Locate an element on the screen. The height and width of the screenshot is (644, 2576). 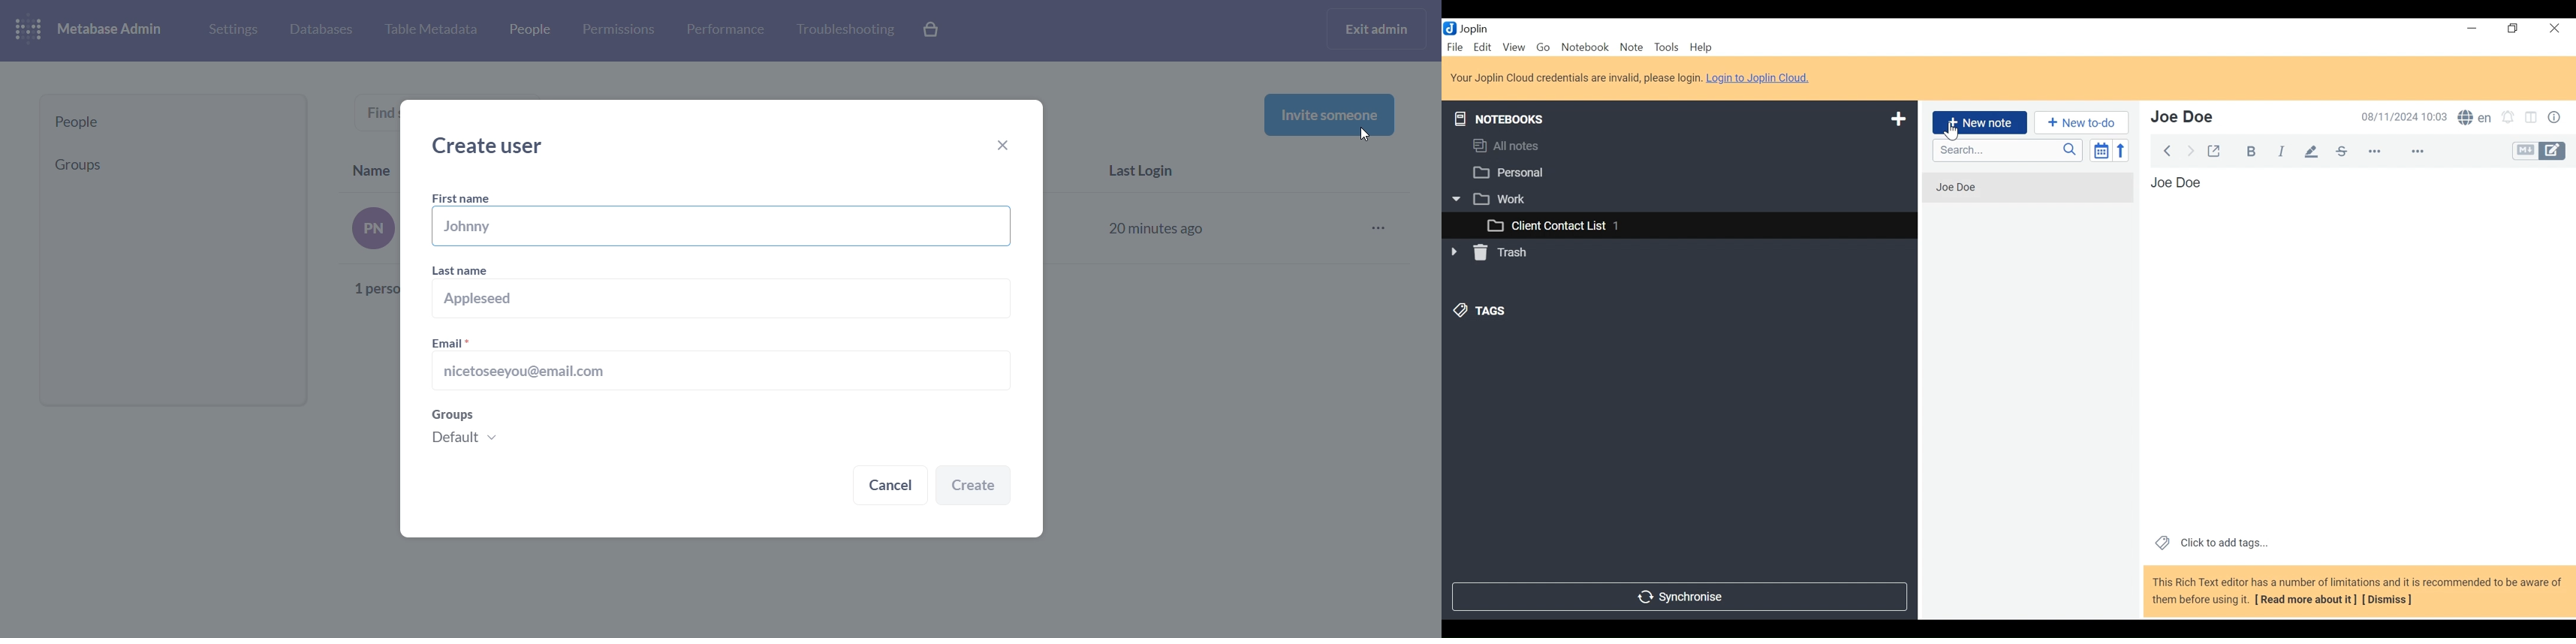
groups is located at coordinates (167, 164).